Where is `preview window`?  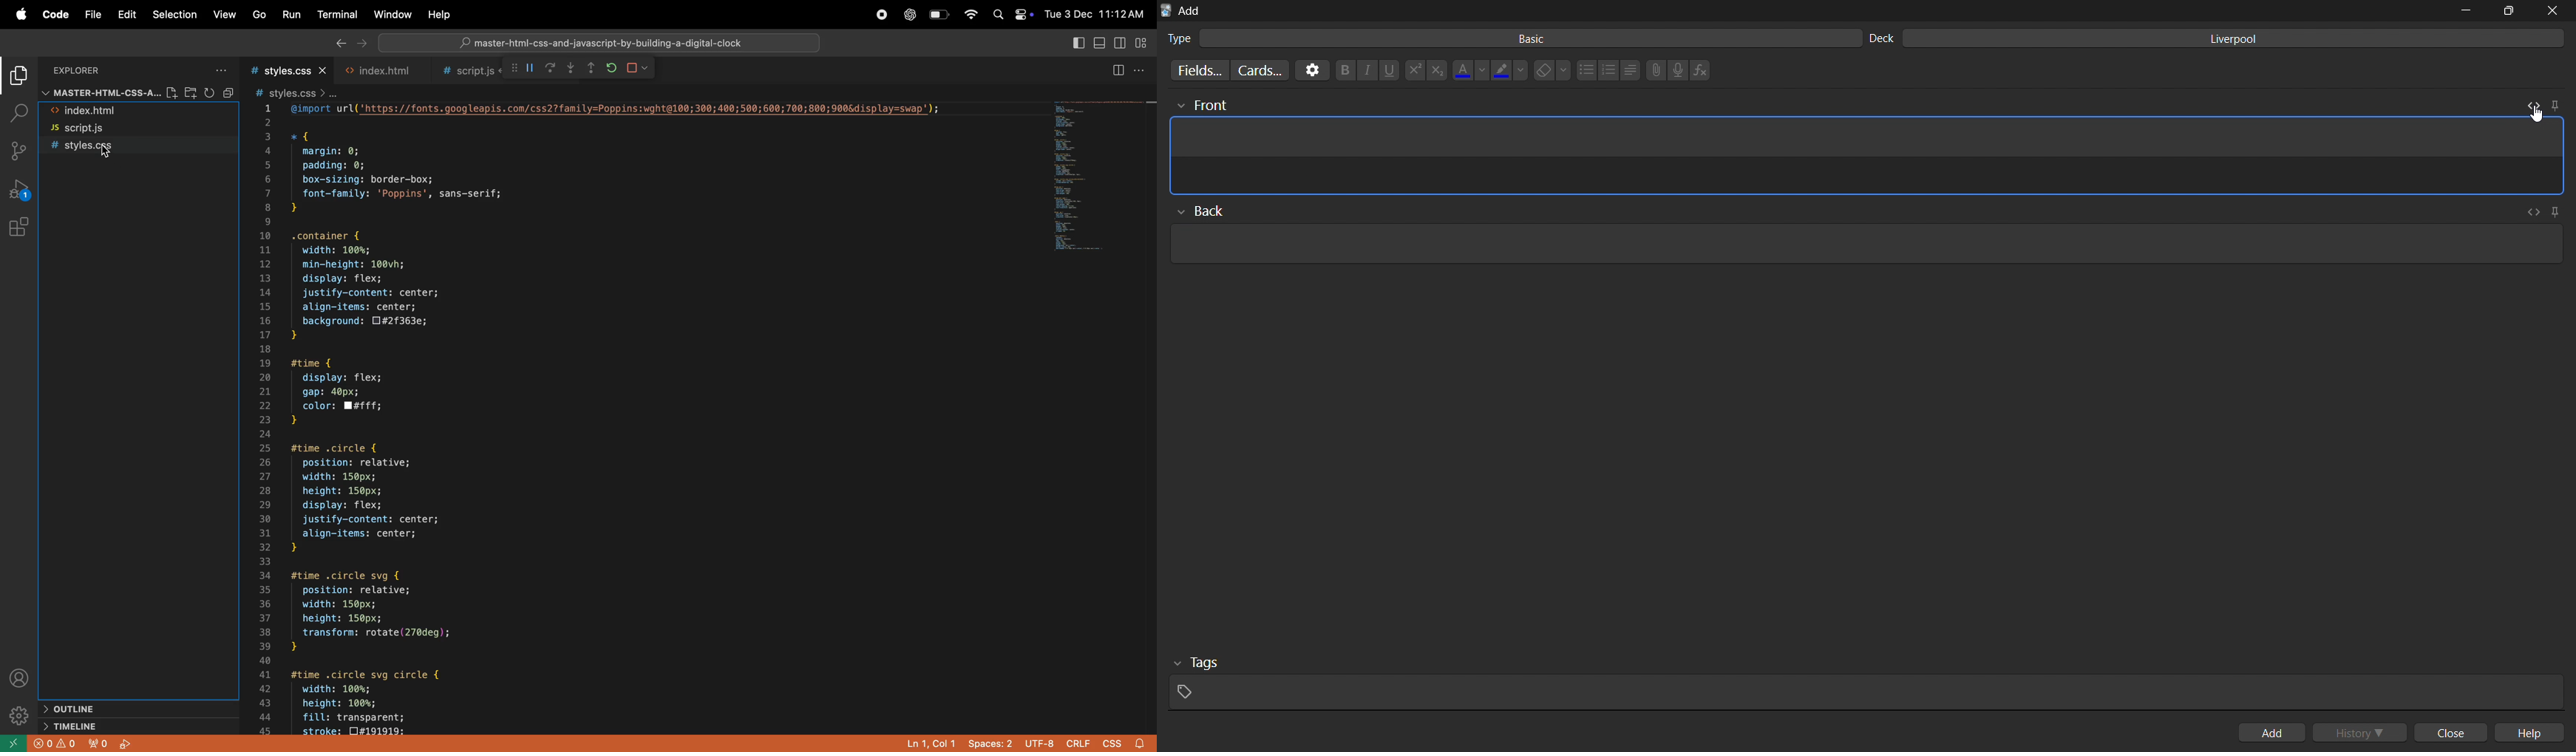 preview window is located at coordinates (1103, 176).